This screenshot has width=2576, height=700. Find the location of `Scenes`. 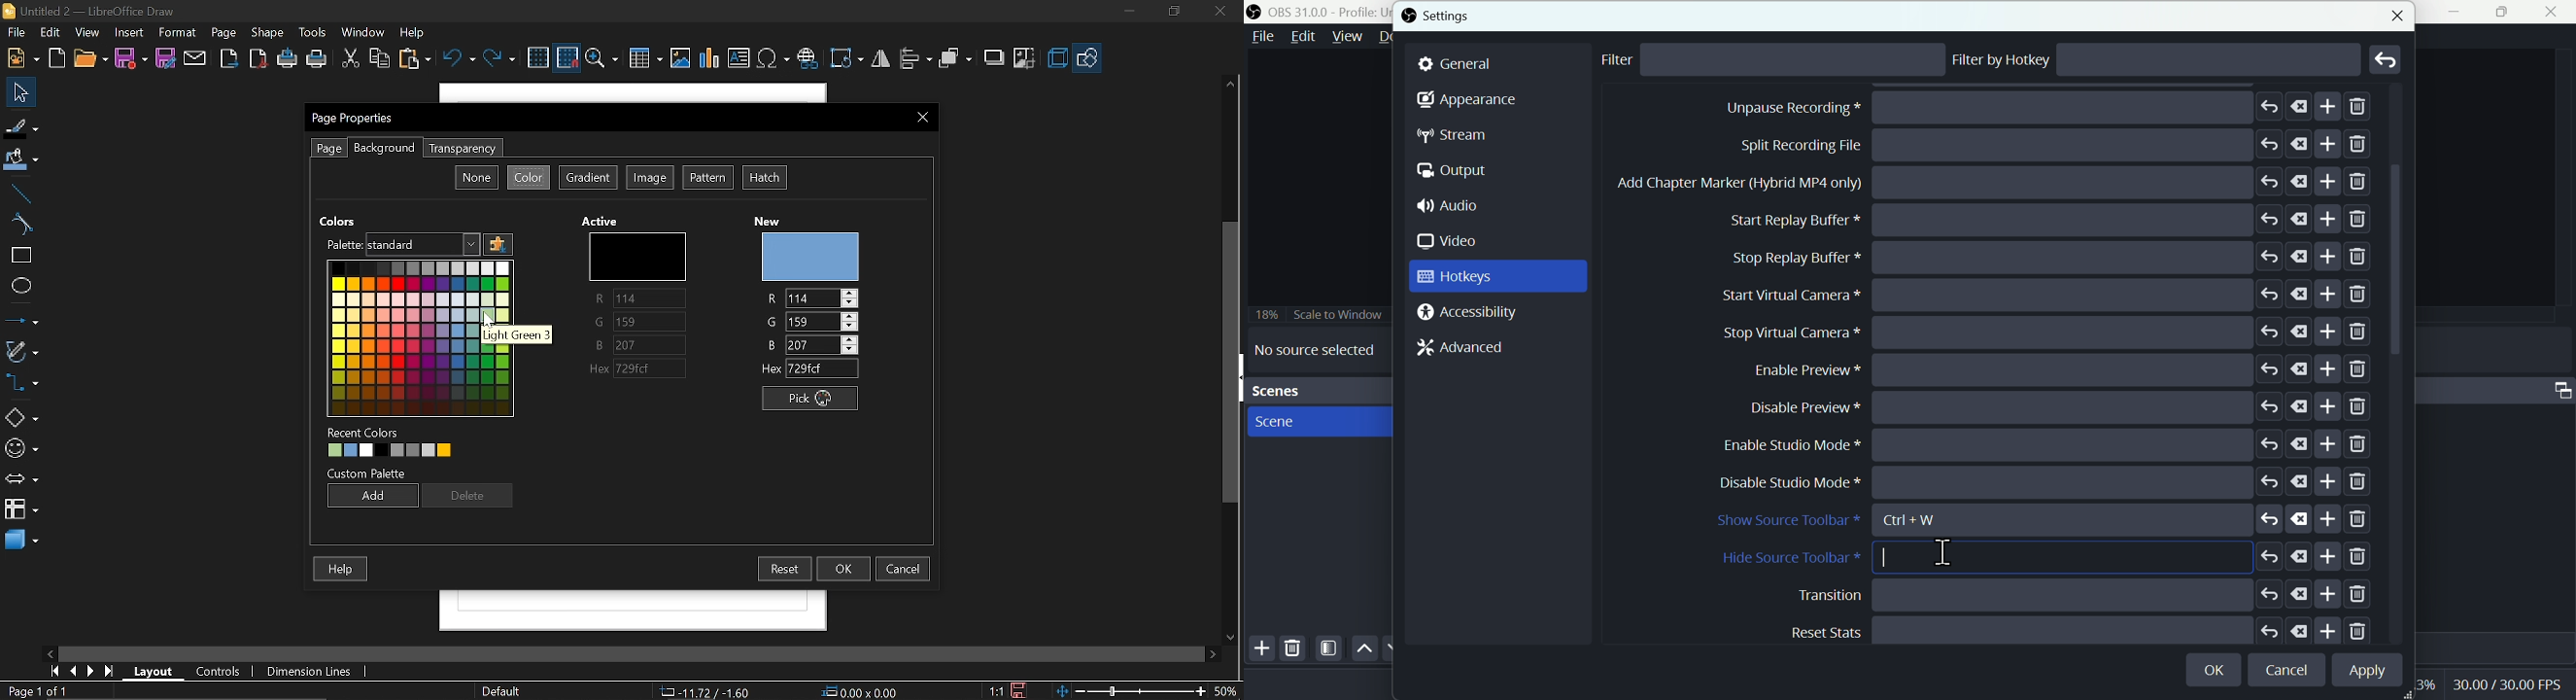

Scenes is located at coordinates (1316, 391).